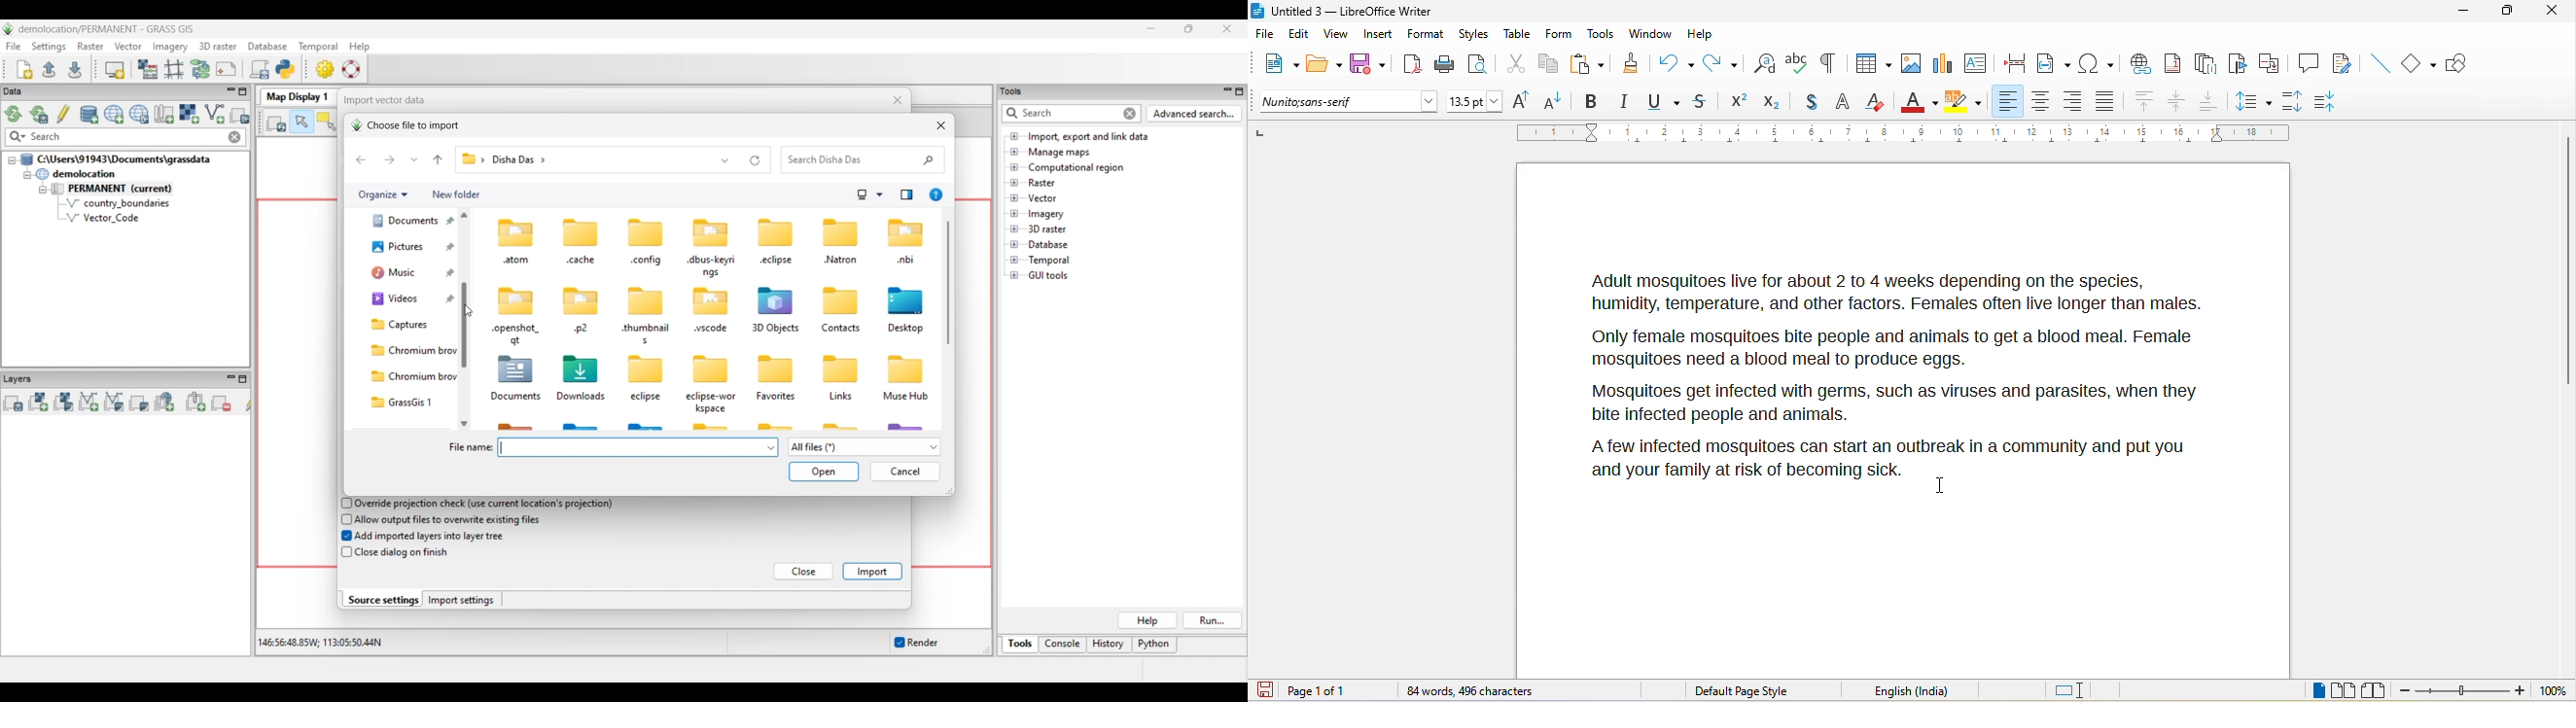 Image resolution: width=2576 pixels, height=728 pixels. What do you see at coordinates (1725, 62) in the screenshot?
I see `redo` at bounding box center [1725, 62].